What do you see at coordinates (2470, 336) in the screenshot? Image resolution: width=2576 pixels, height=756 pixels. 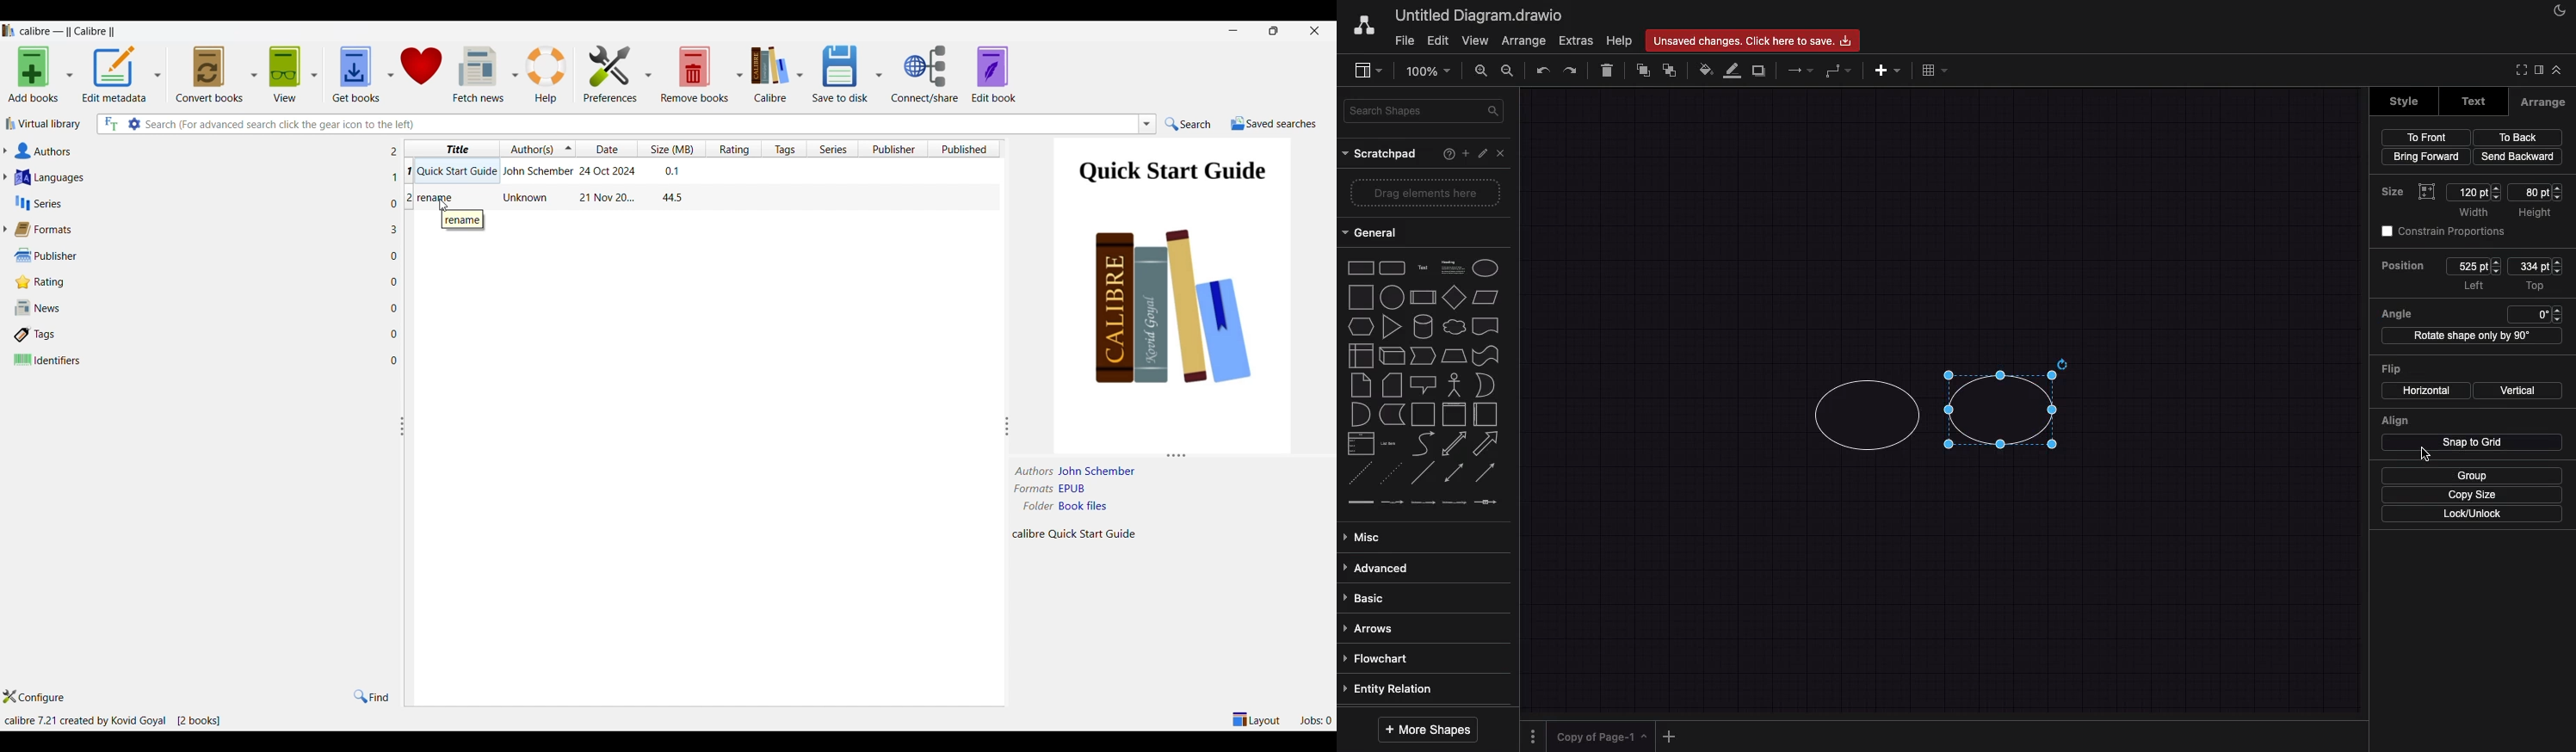 I see `rotate shape only by 90 degree` at bounding box center [2470, 336].